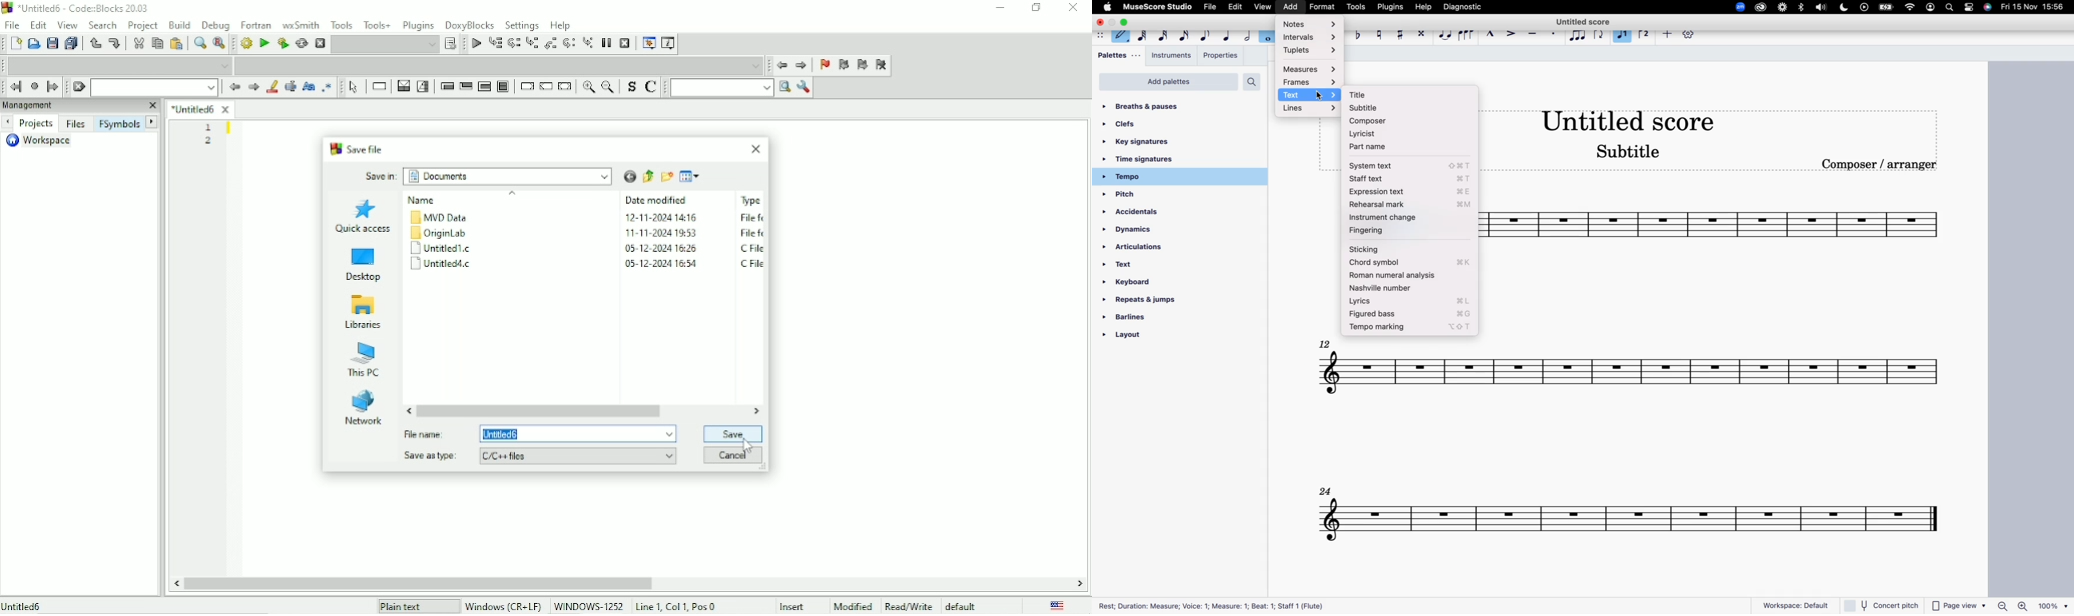 The width and height of the screenshot is (2100, 616). What do you see at coordinates (756, 148) in the screenshot?
I see `Close` at bounding box center [756, 148].